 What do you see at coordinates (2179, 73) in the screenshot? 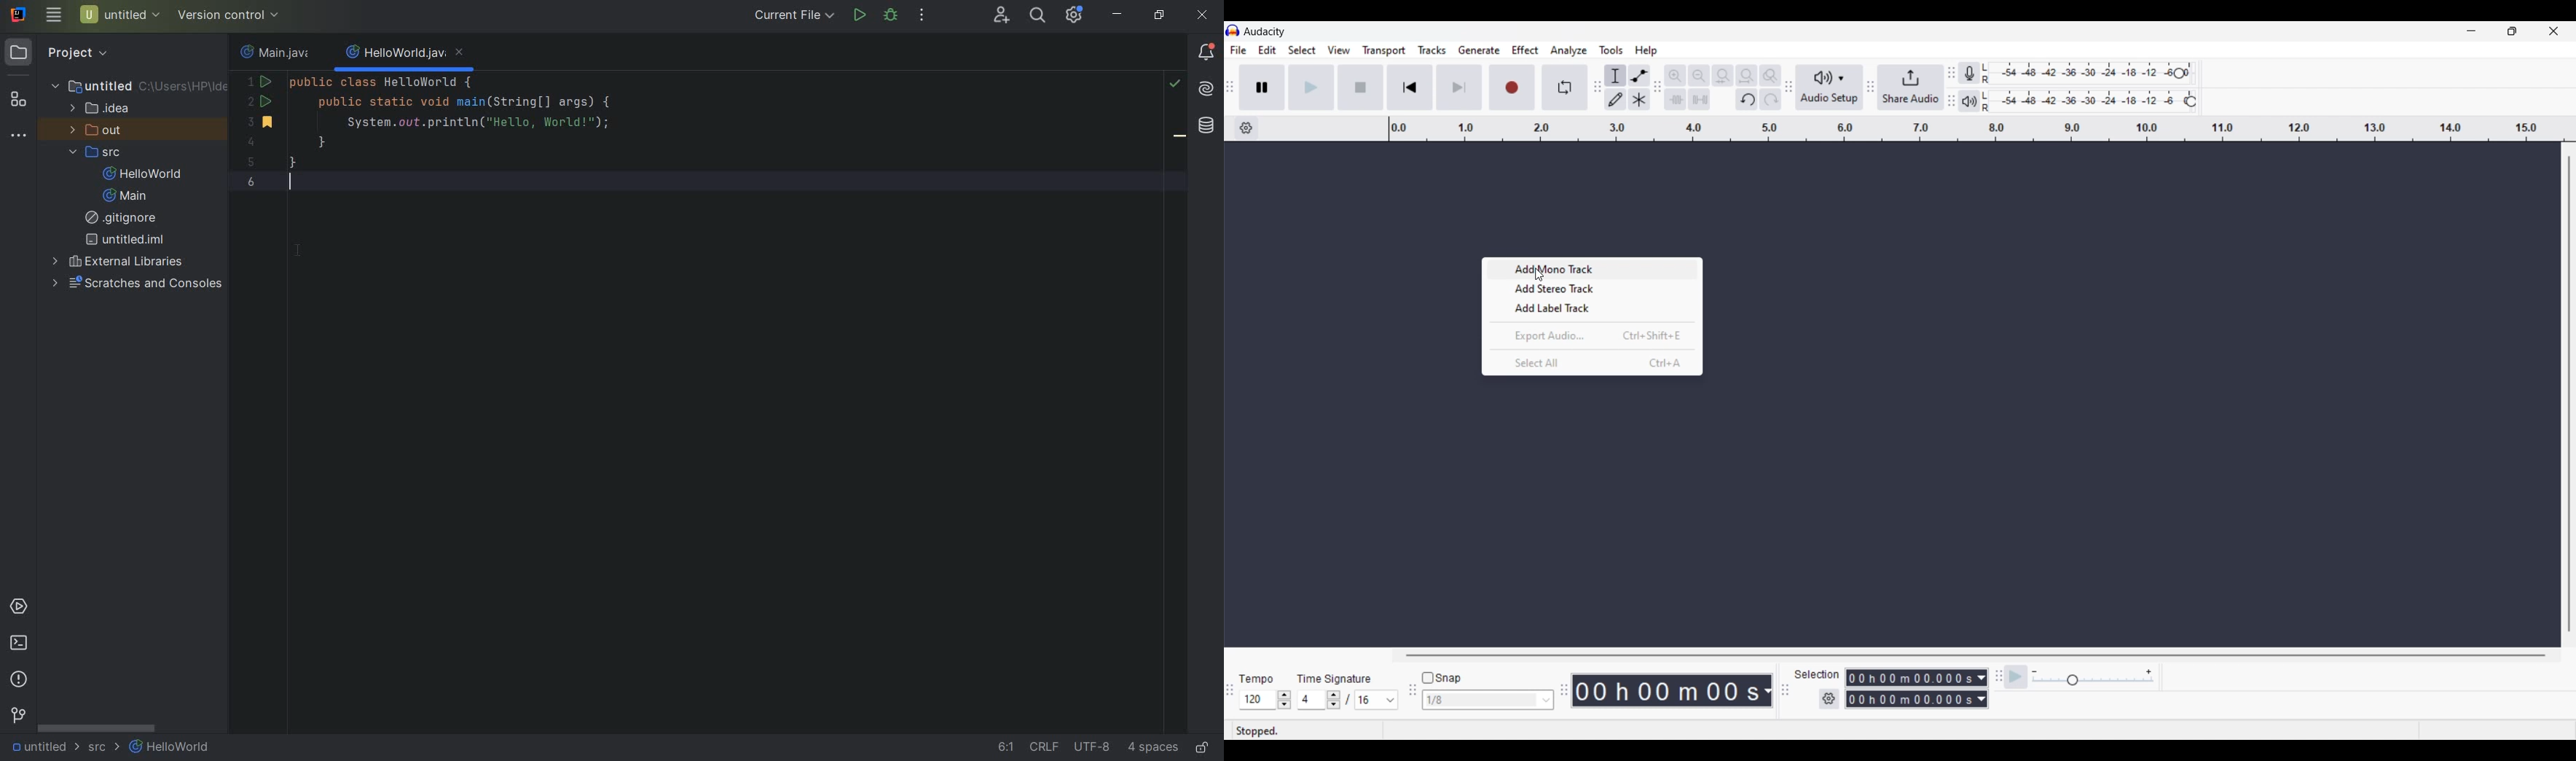
I see `Change recording level` at bounding box center [2179, 73].